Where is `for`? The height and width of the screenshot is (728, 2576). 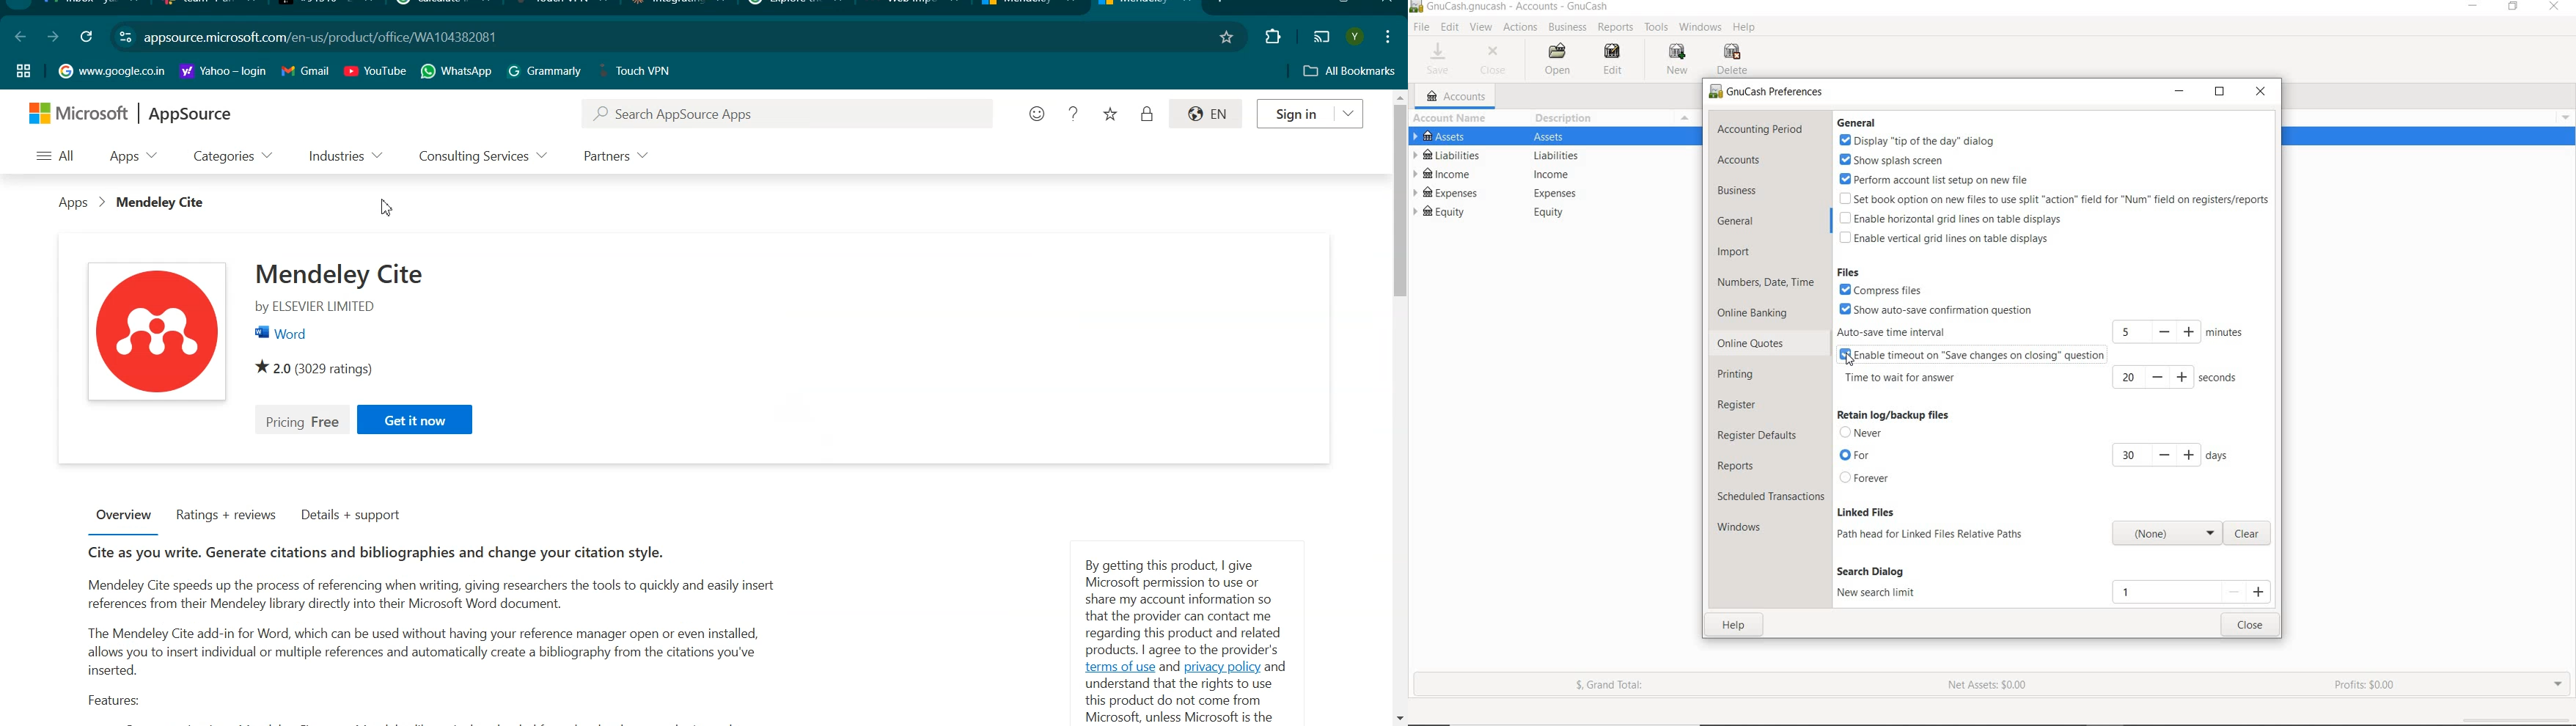
for is located at coordinates (1856, 456).